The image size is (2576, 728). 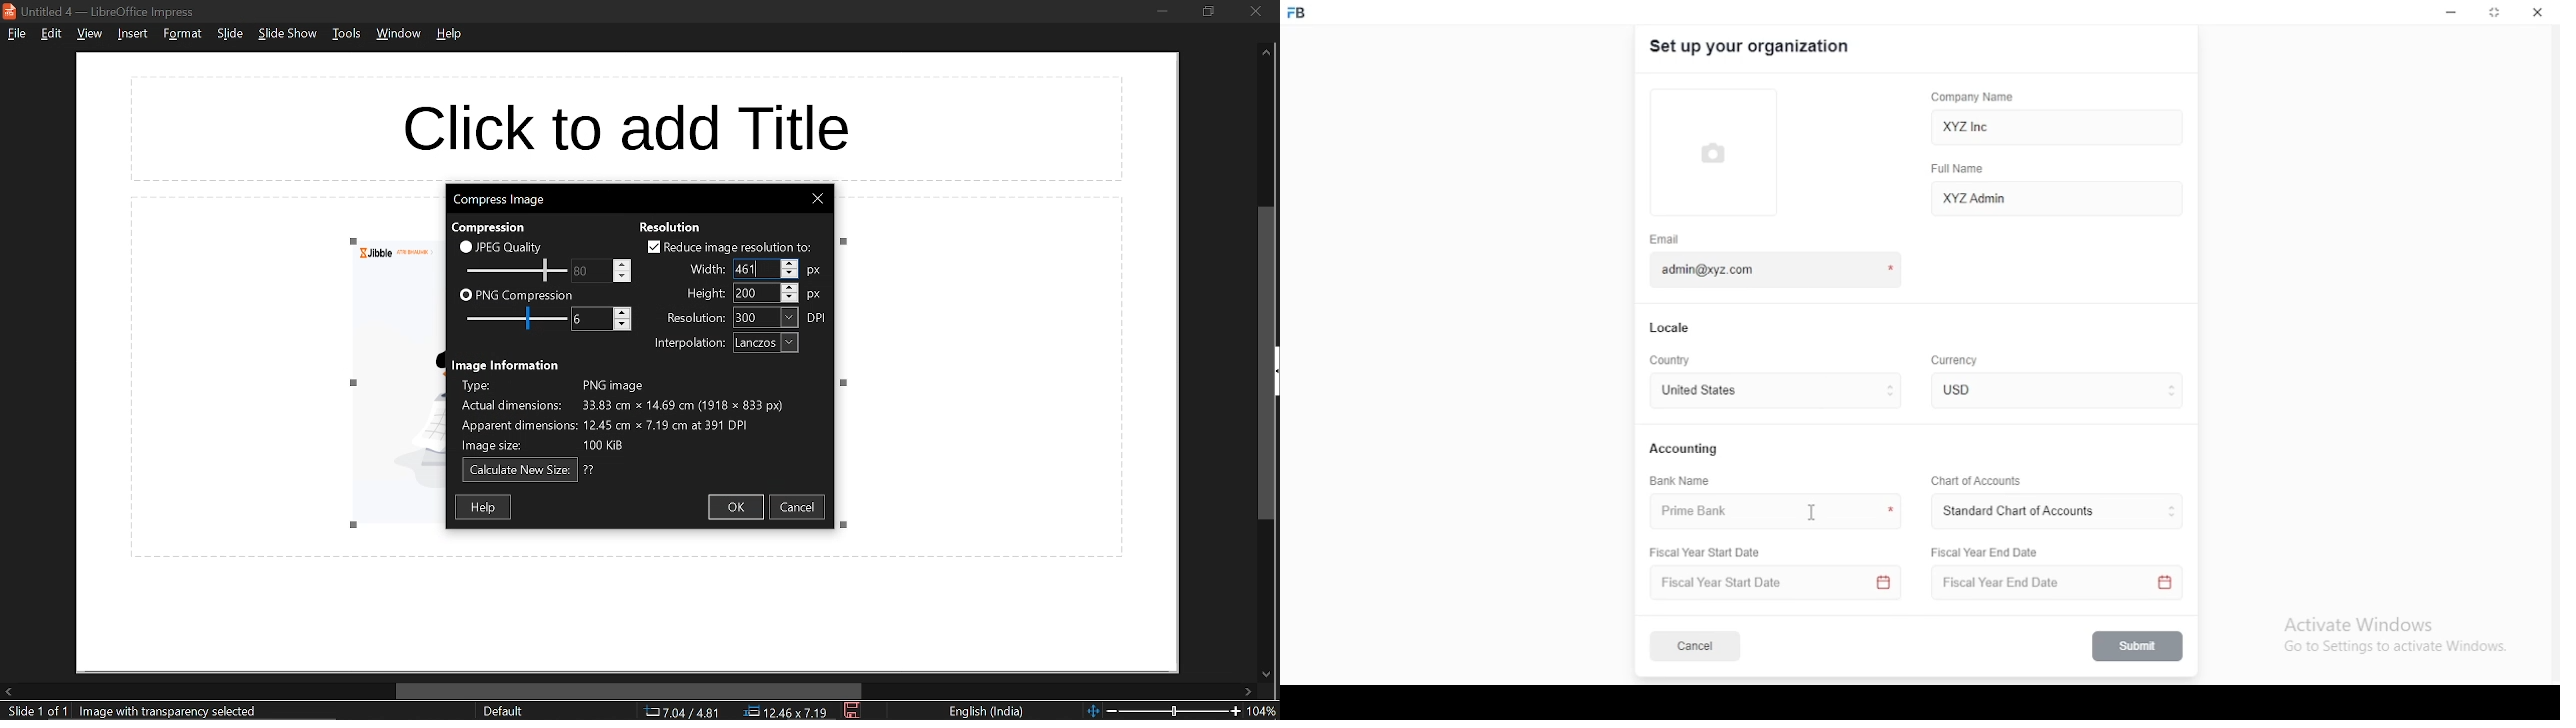 I want to click on language, so click(x=989, y=712).